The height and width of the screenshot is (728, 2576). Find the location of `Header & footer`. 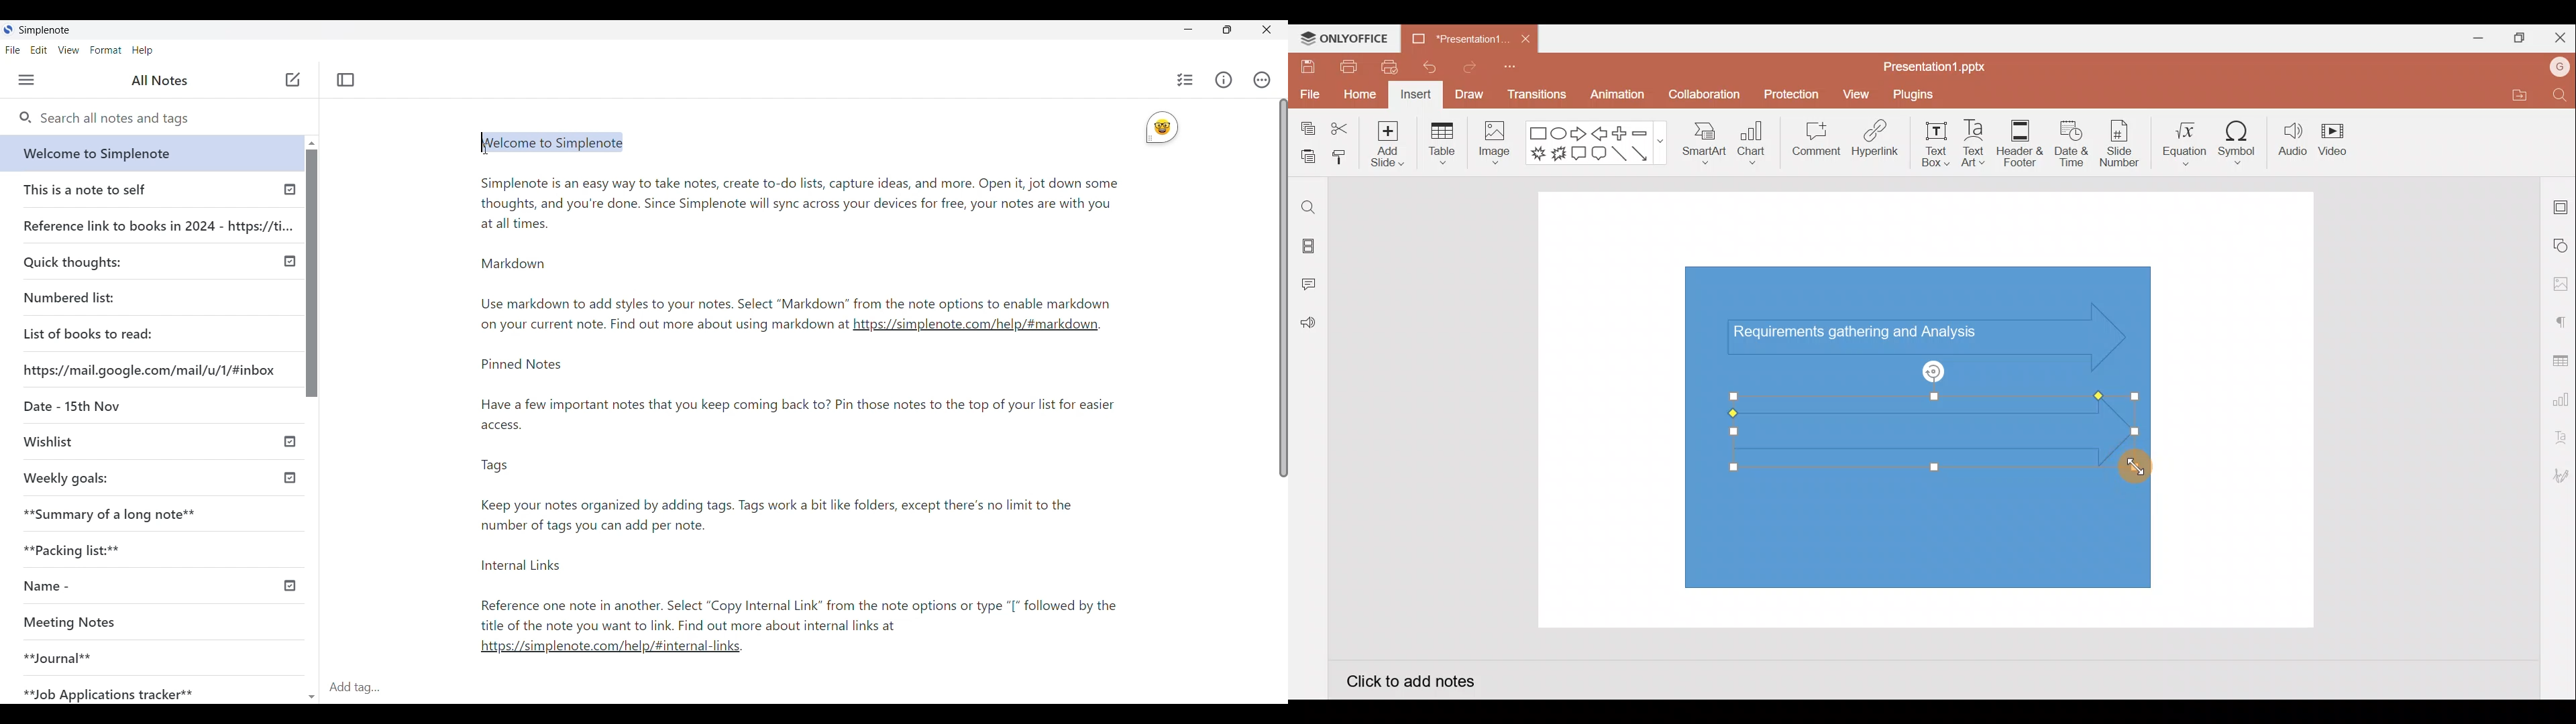

Header & footer is located at coordinates (2021, 139).